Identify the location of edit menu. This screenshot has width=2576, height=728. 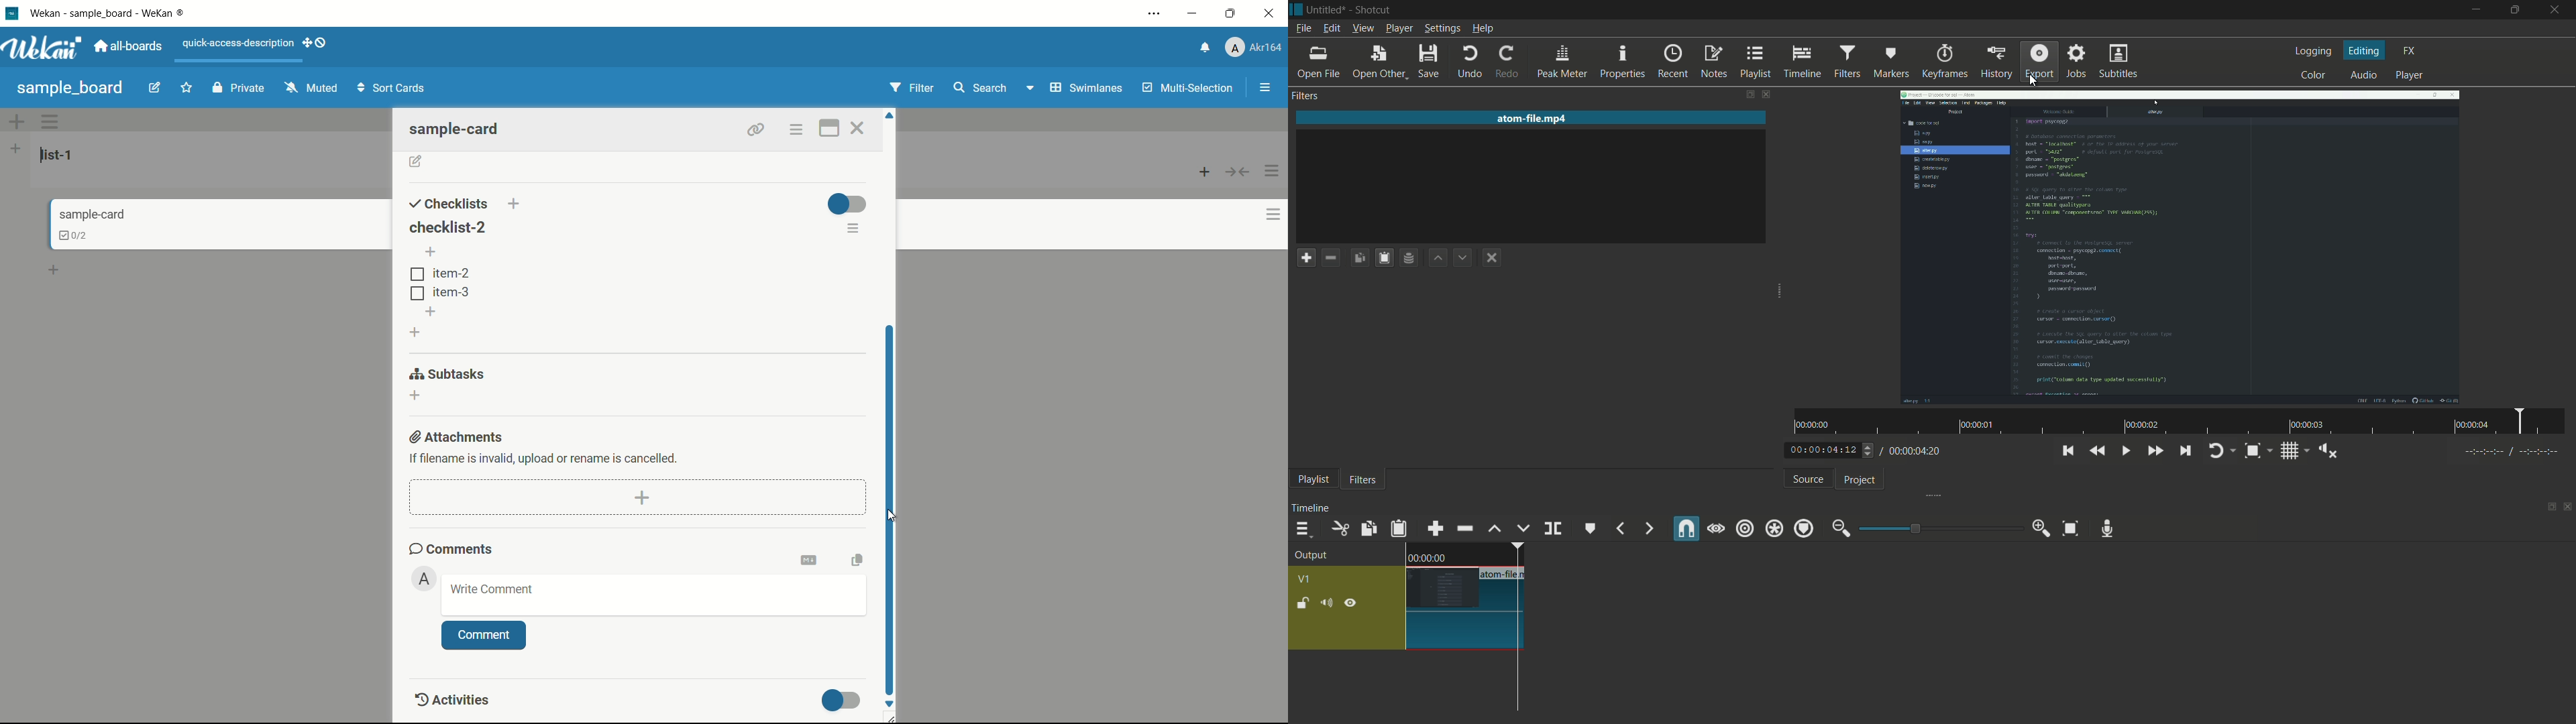
(1331, 27).